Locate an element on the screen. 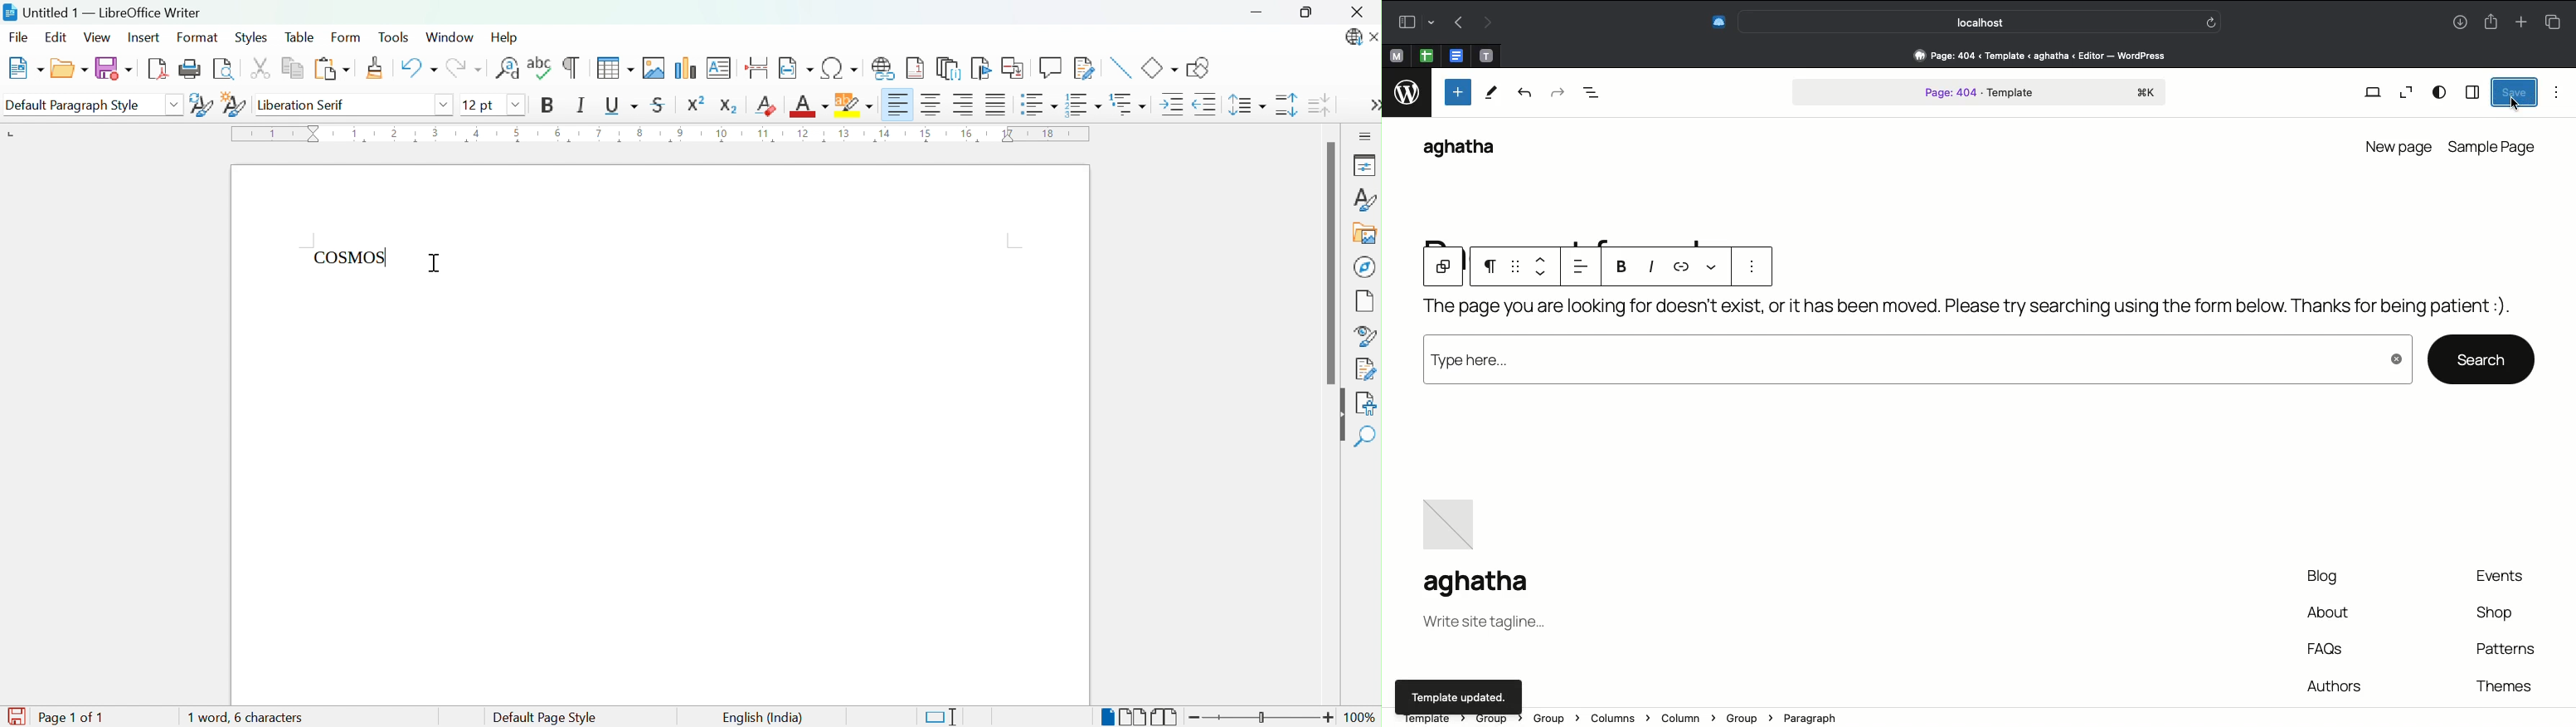 This screenshot has height=728, width=2576. Styles is located at coordinates (1364, 199).